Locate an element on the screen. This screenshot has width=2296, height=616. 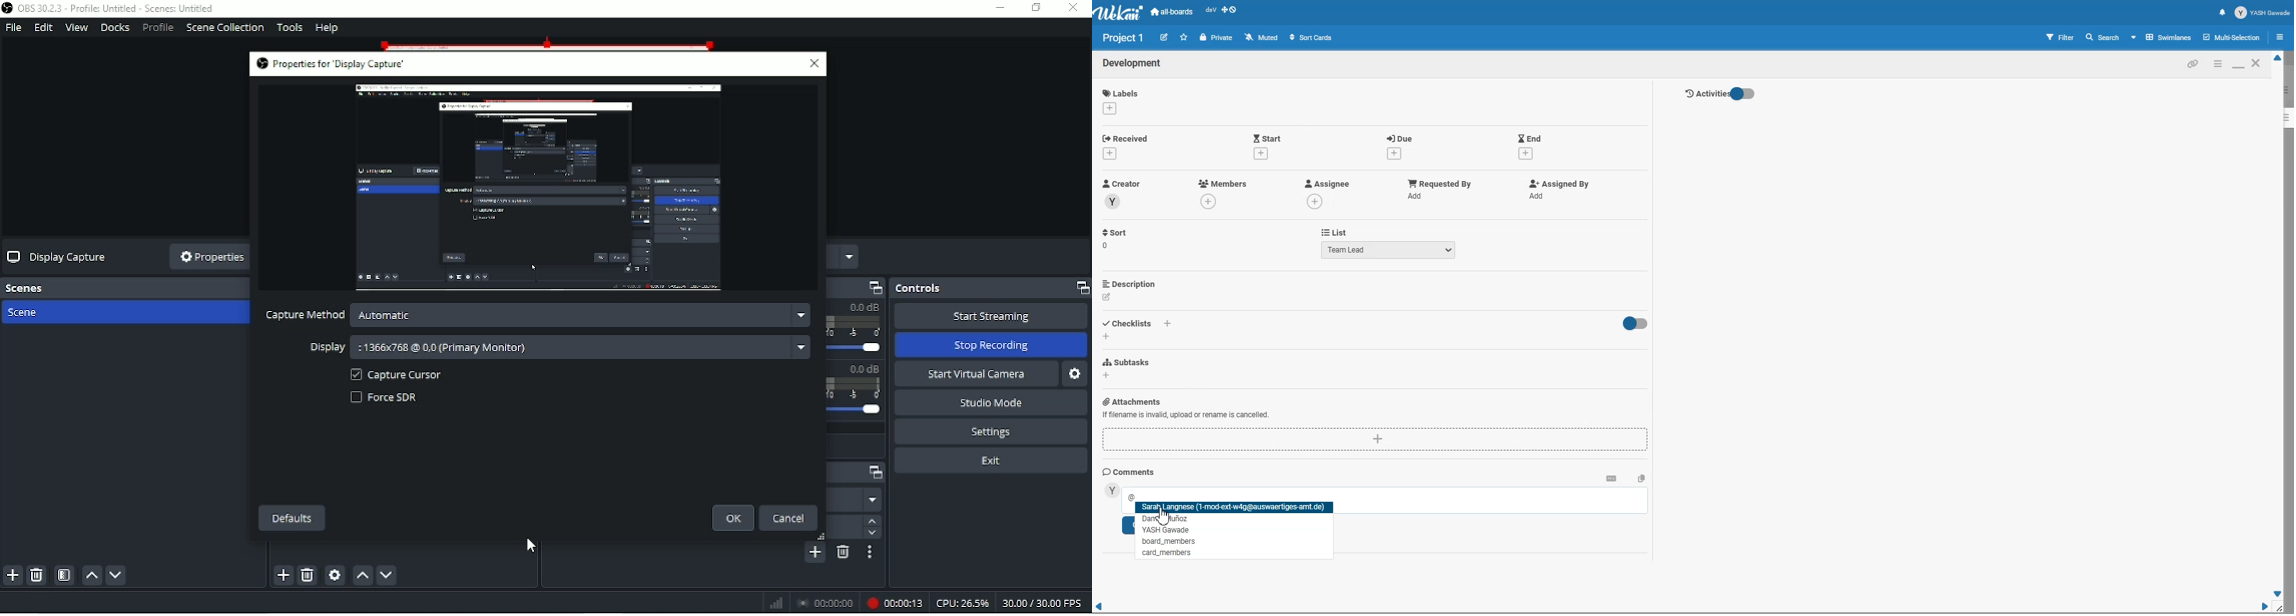
Cursor is located at coordinates (1165, 516).